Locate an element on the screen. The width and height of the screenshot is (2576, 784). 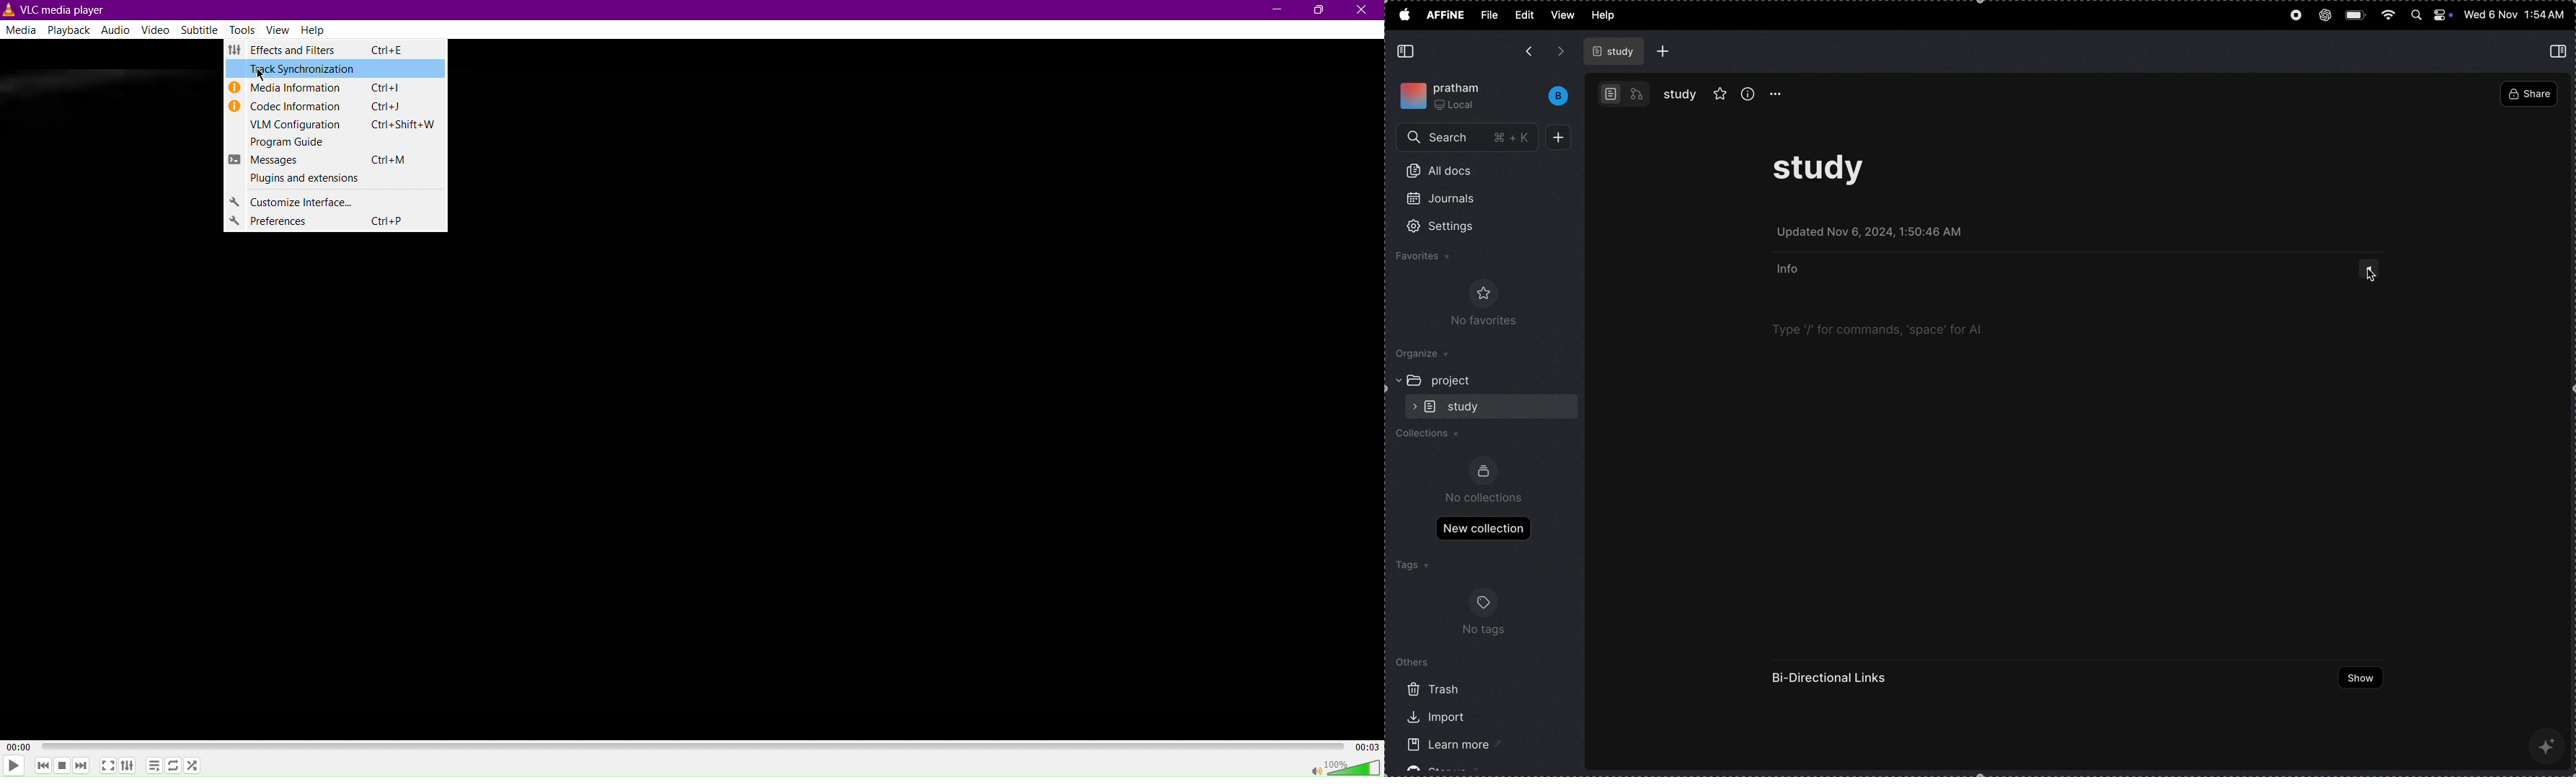
apple widgets is located at coordinates (2431, 16).